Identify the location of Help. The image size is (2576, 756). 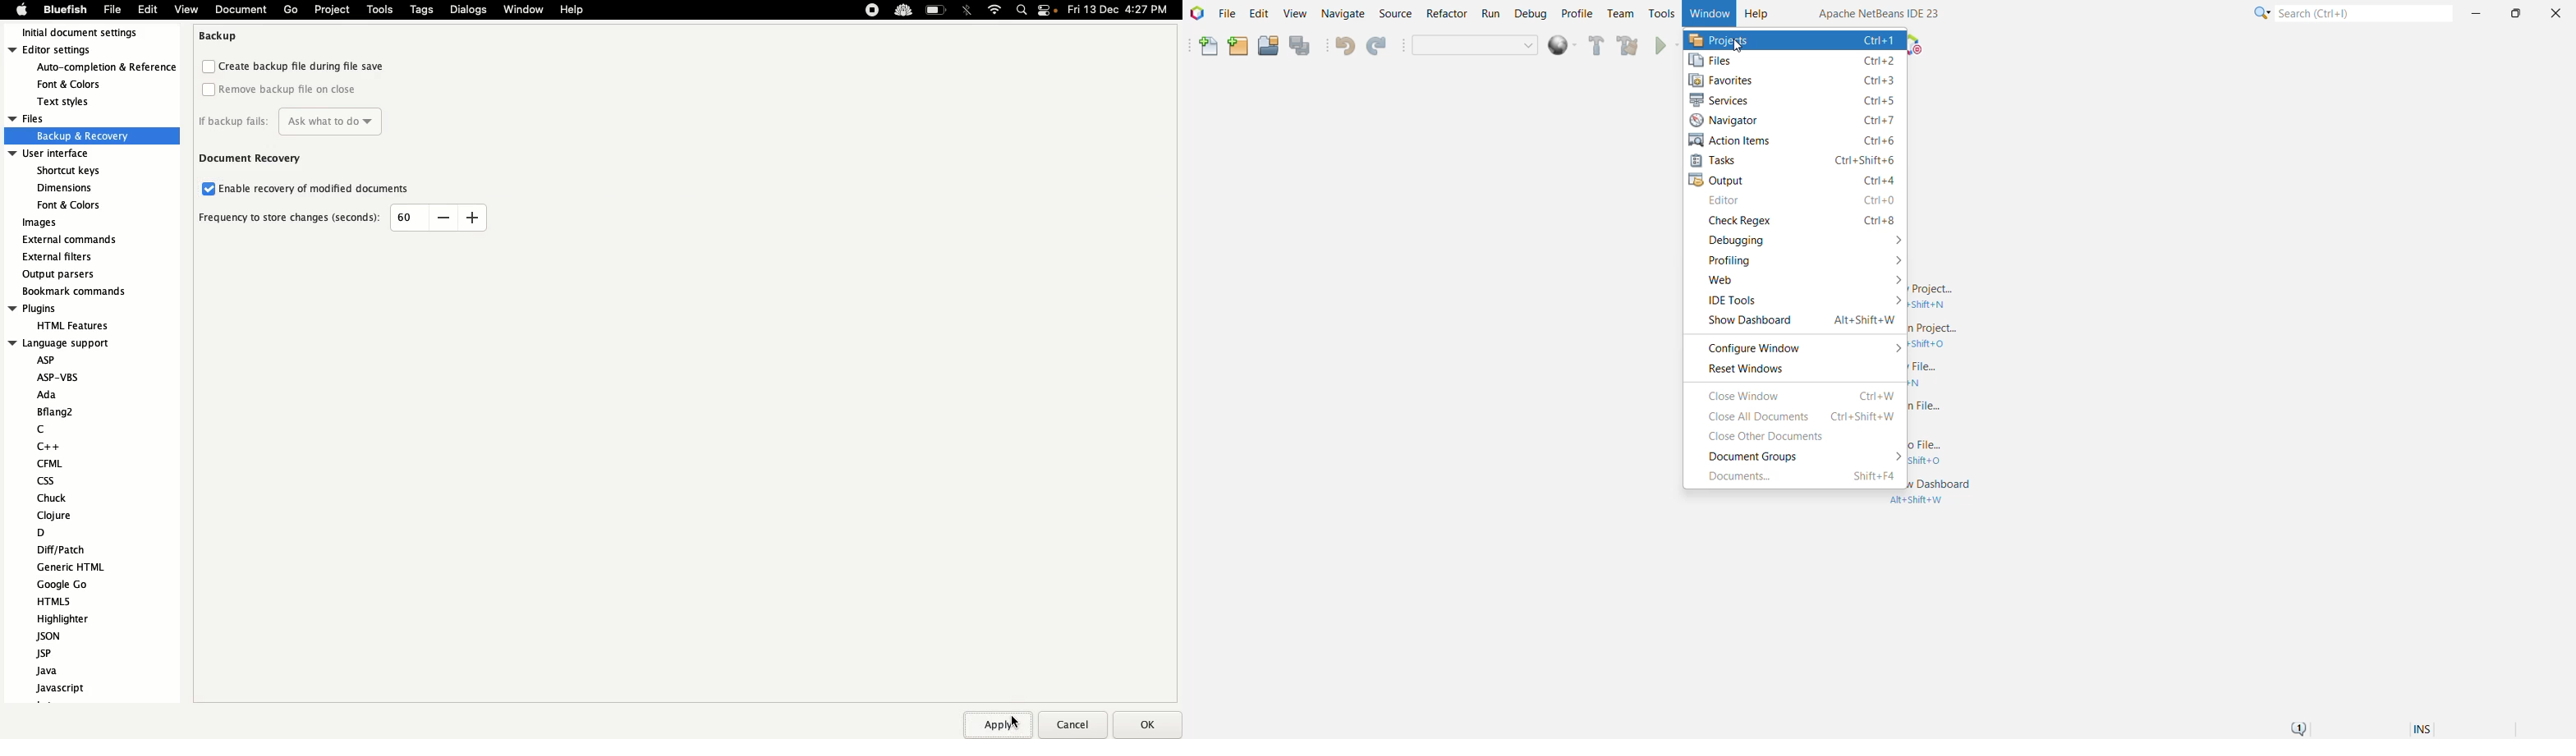
(571, 11).